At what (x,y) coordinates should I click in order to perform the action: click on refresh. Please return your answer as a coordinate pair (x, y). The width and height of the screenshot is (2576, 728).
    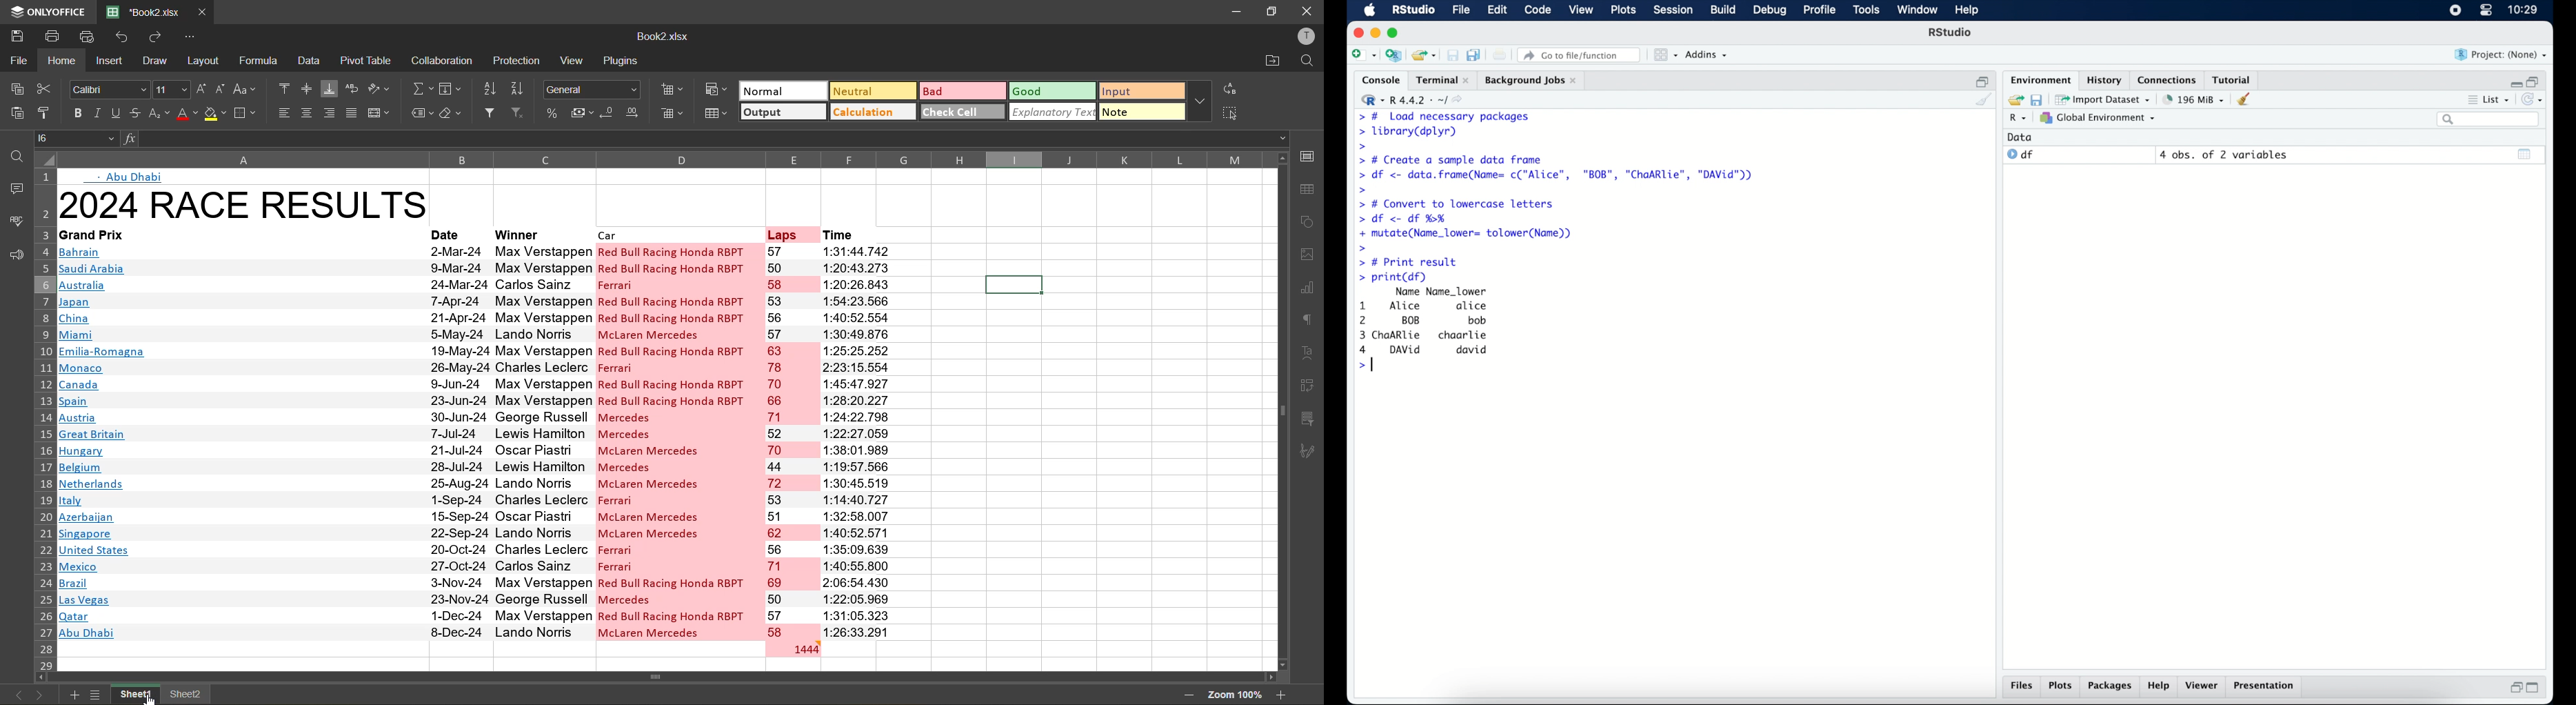
    Looking at the image, I should click on (2535, 101).